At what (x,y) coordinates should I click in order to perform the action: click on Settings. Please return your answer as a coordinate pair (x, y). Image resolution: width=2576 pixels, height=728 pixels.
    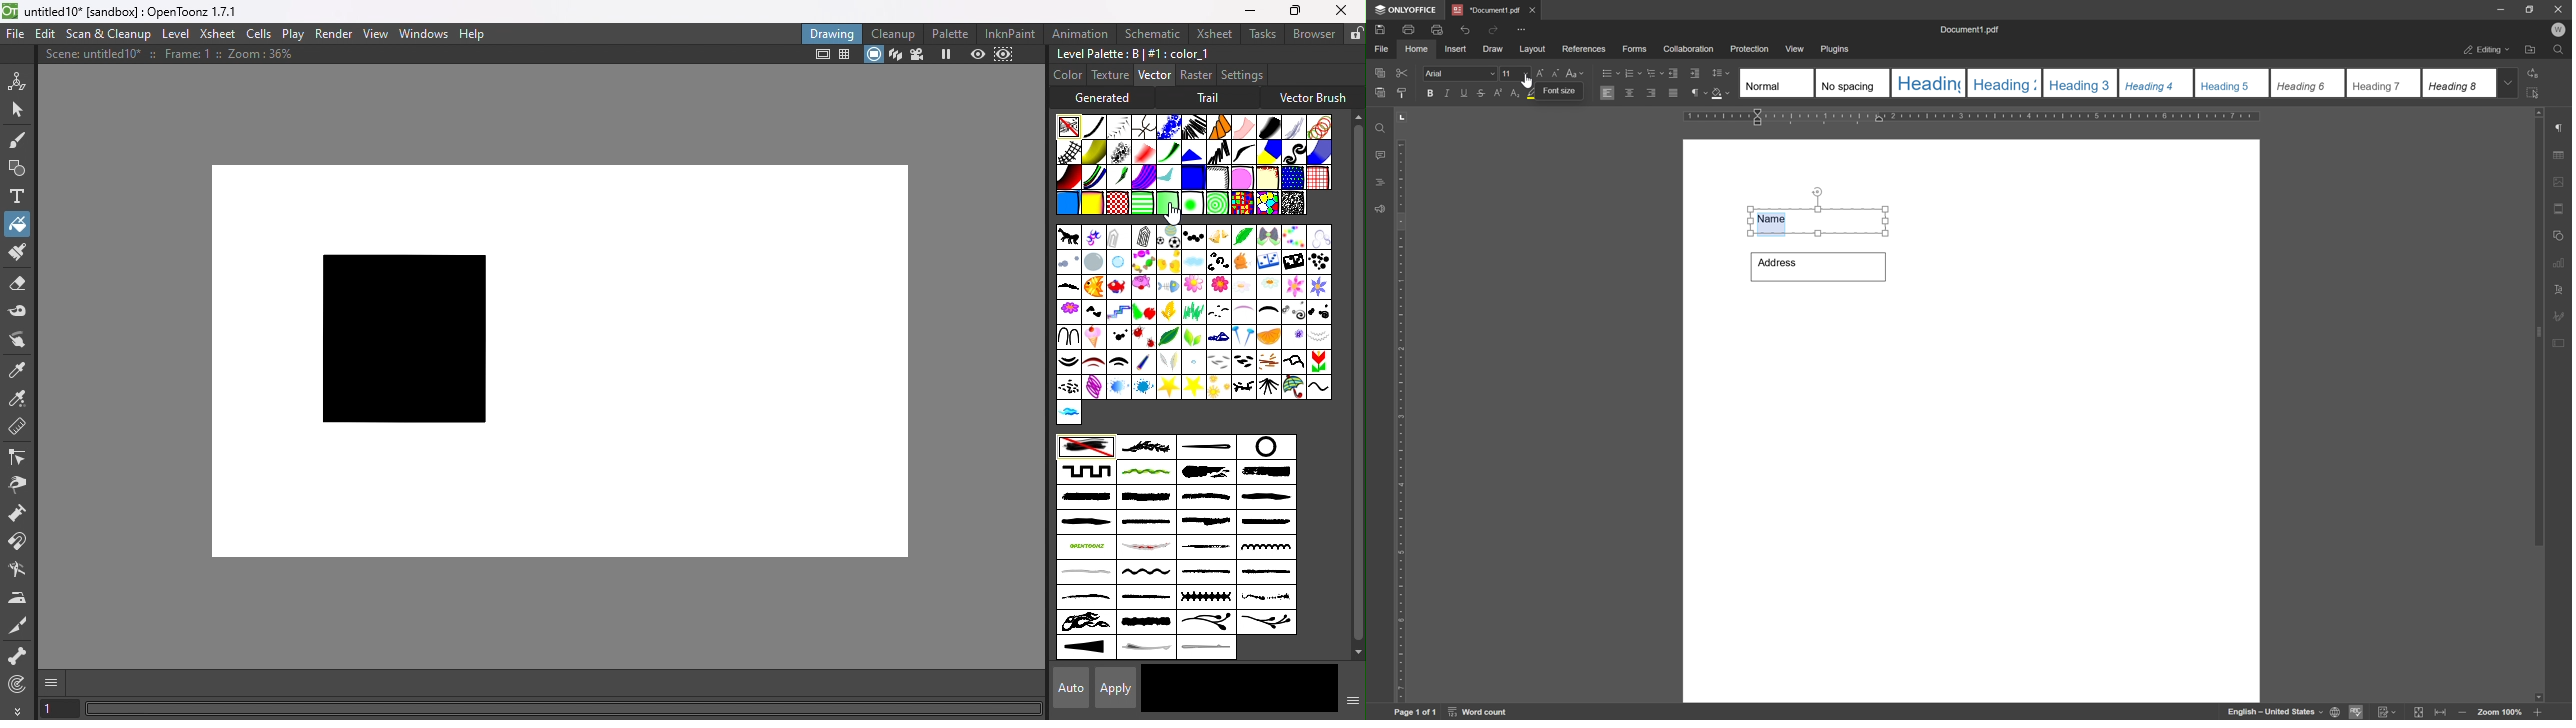
    Looking at the image, I should click on (1241, 74).